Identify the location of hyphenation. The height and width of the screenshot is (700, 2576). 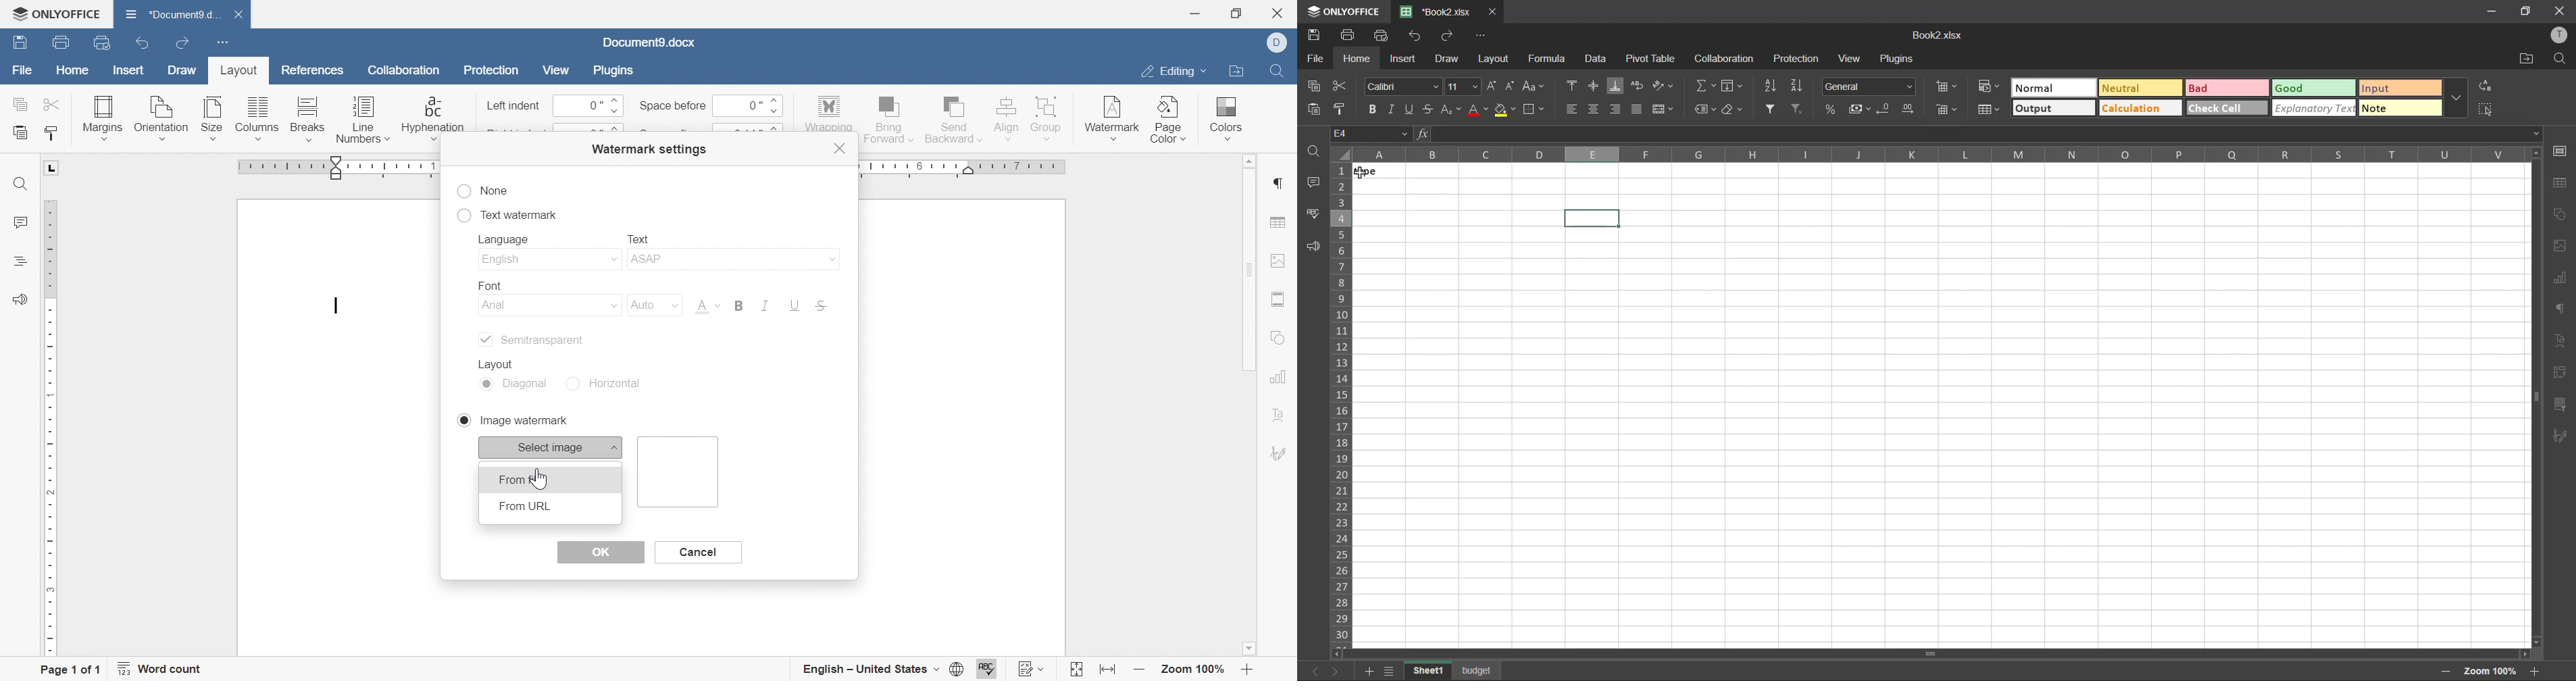
(432, 118).